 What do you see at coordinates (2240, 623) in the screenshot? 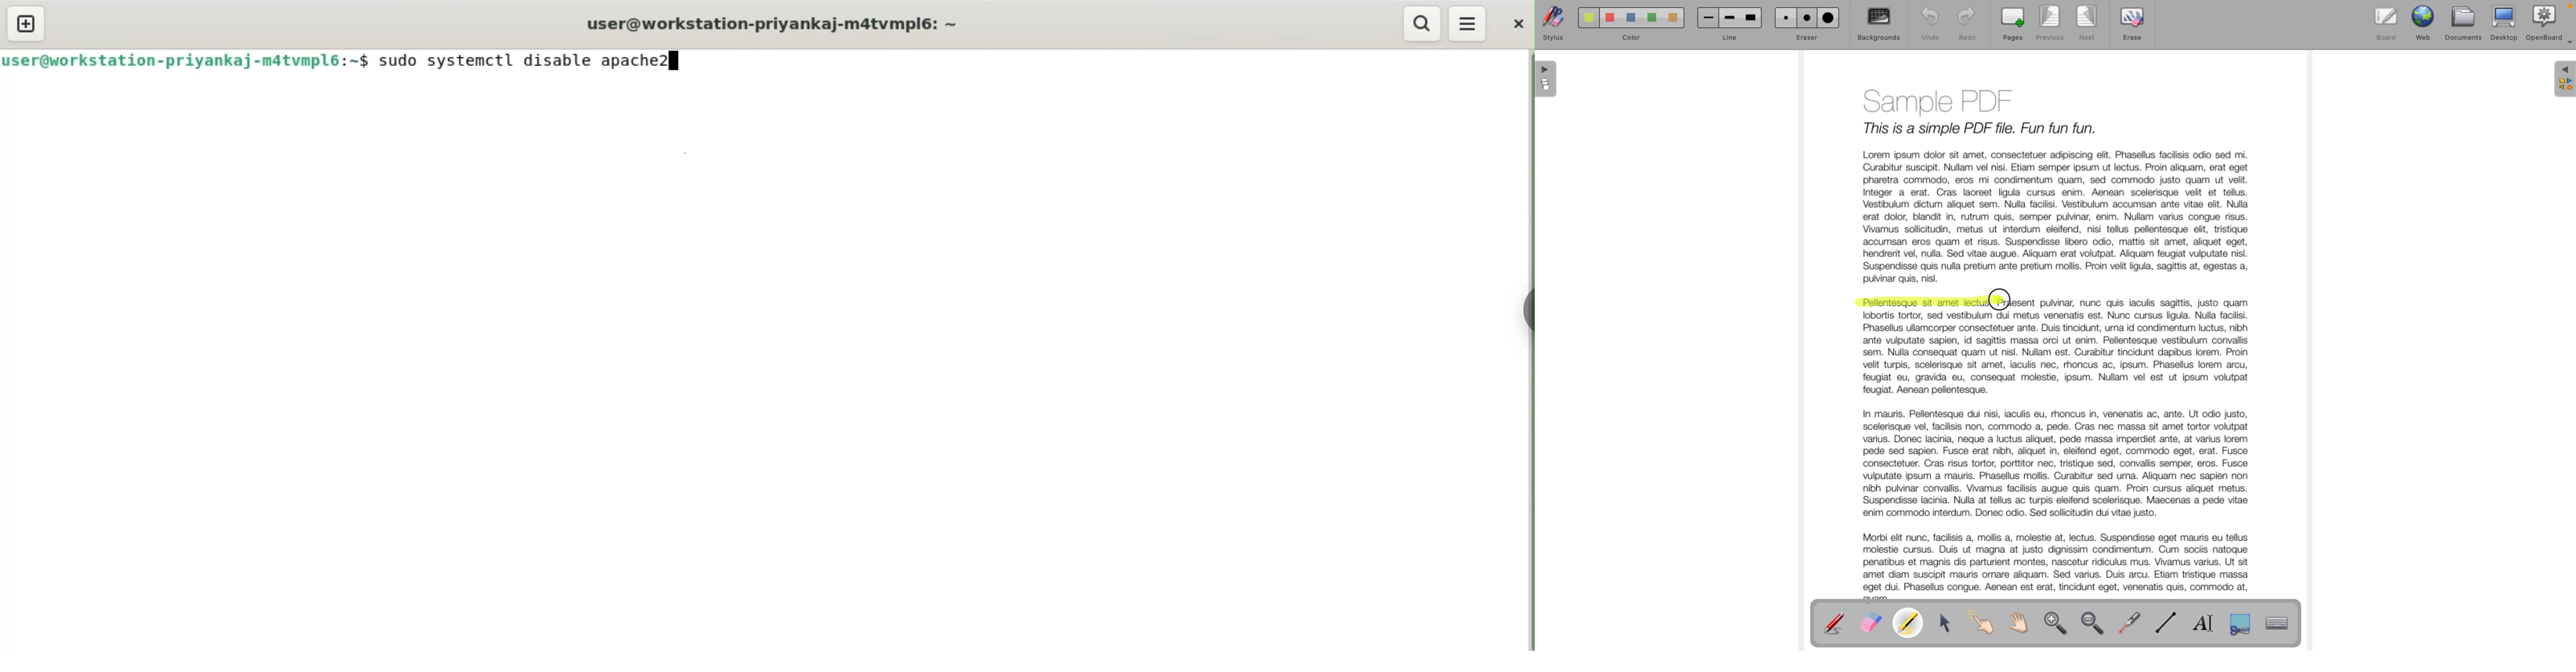
I see `capture a part of the screen` at bounding box center [2240, 623].